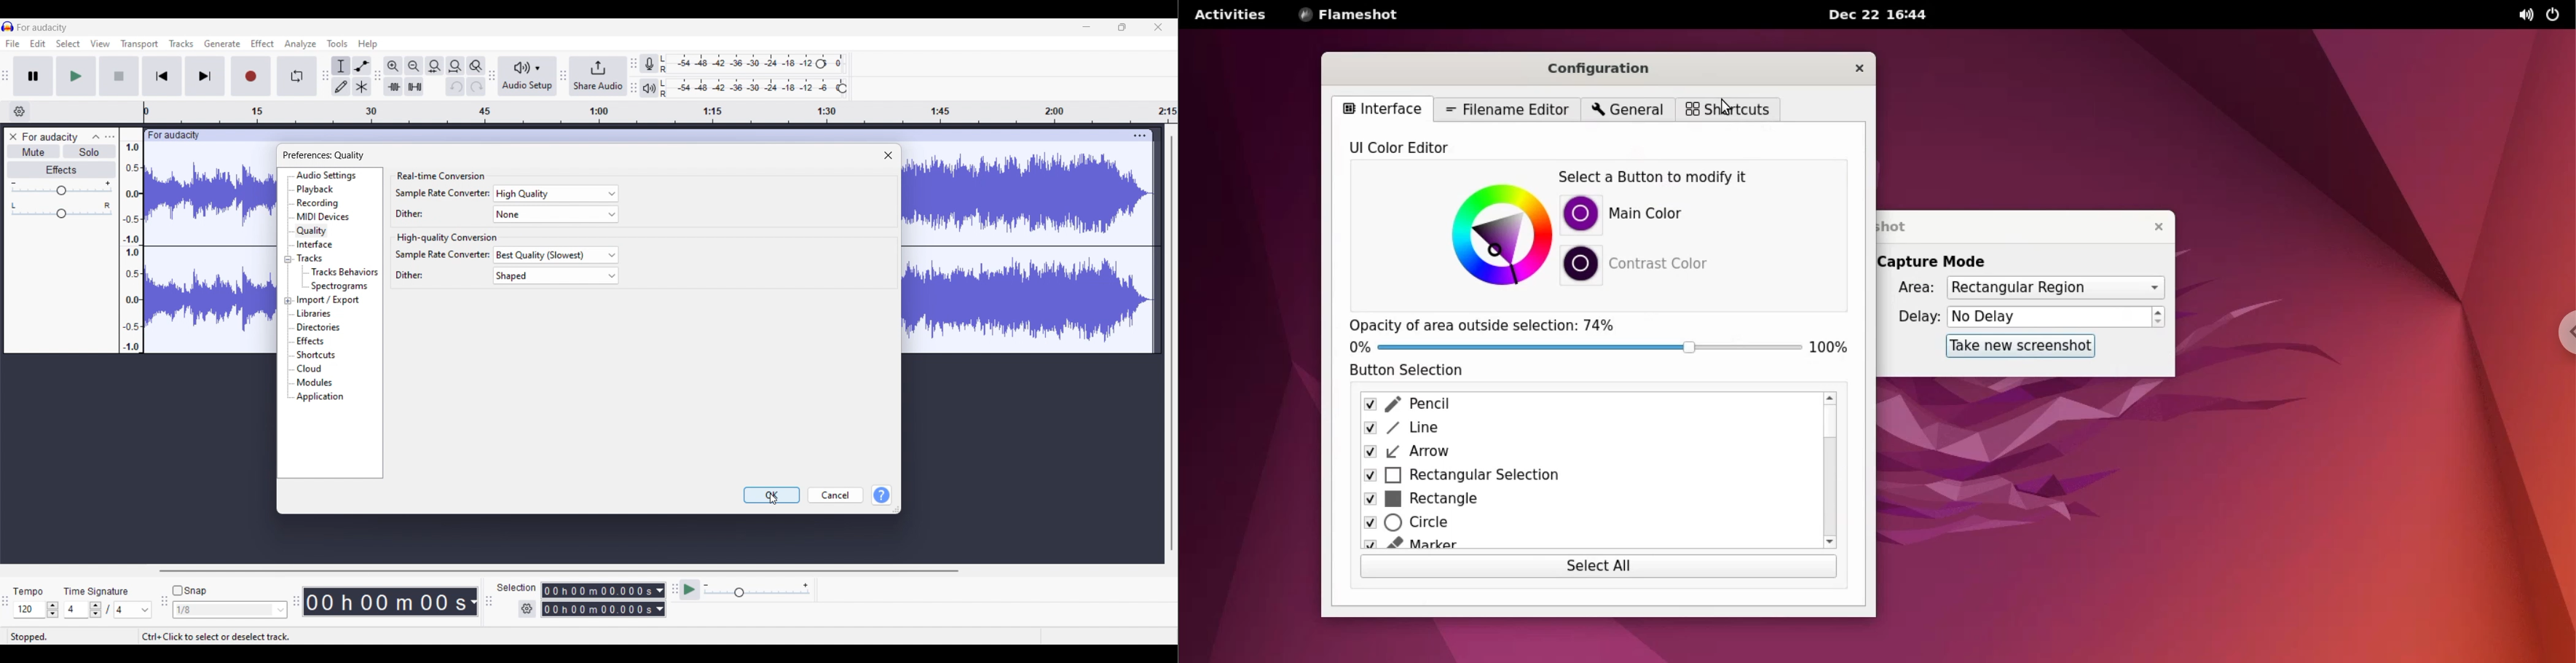 This screenshot has height=672, width=2576. What do you see at coordinates (312, 231) in the screenshot?
I see `Quality, highlighted as current selection` at bounding box center [312, 231].